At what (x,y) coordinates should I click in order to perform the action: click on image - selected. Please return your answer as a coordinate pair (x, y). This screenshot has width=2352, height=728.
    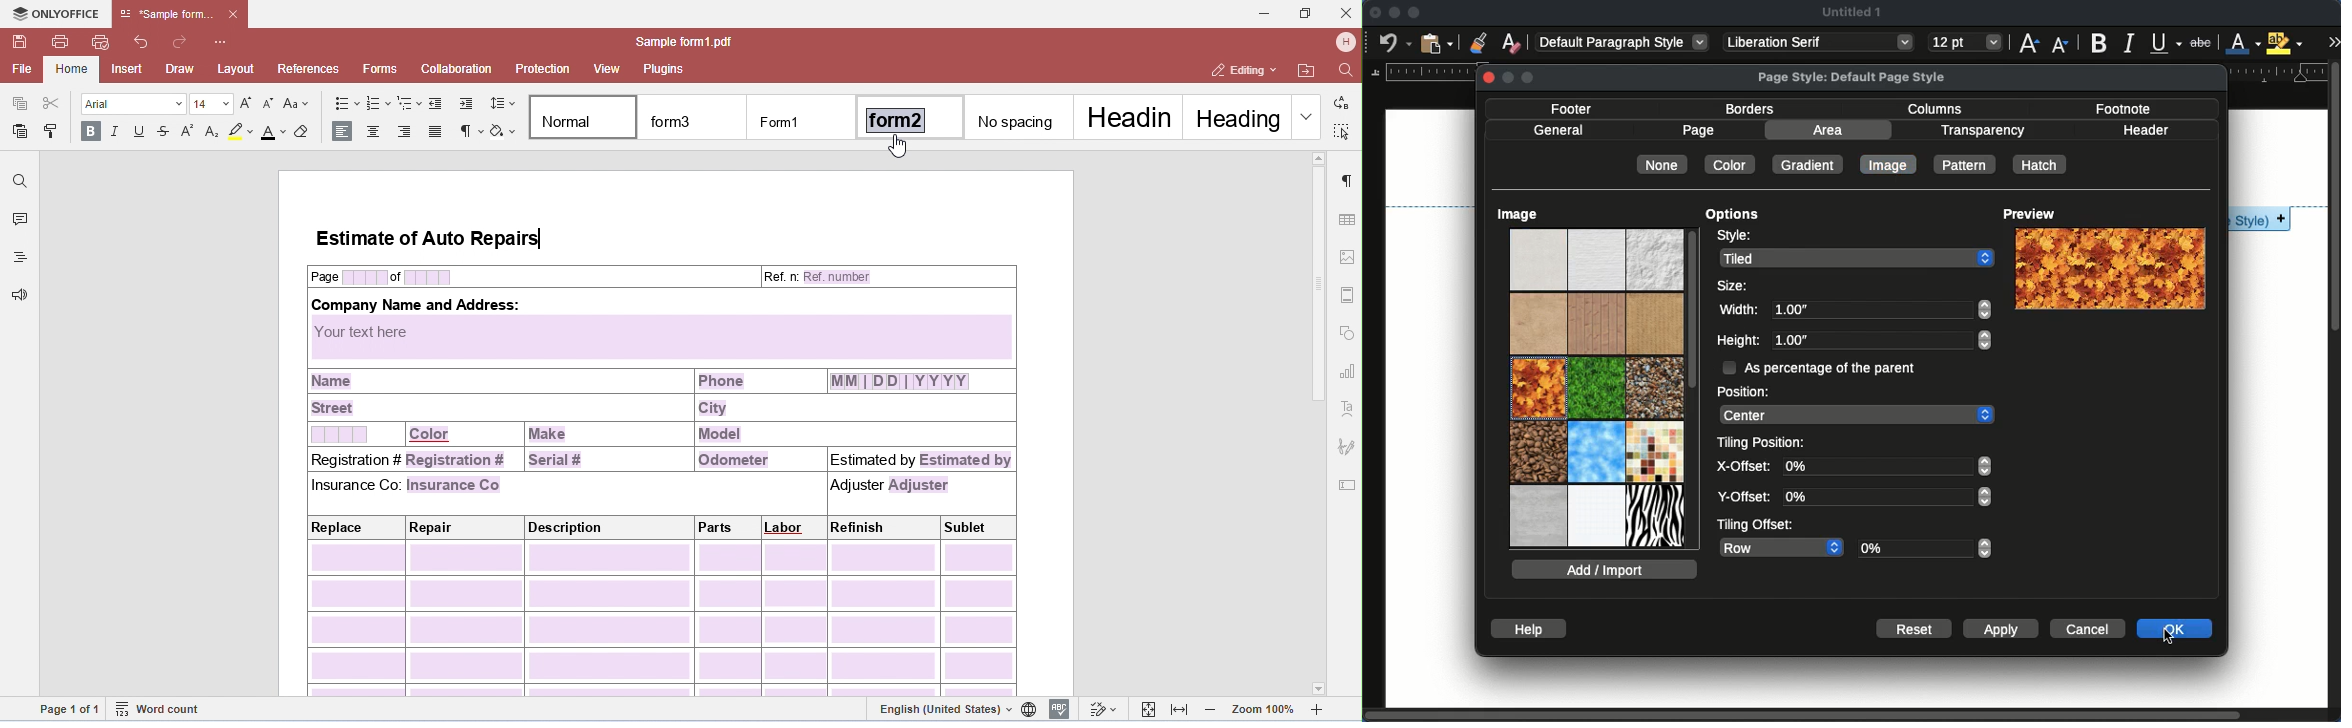
    Looking at the image, I should click on (1539, 391).